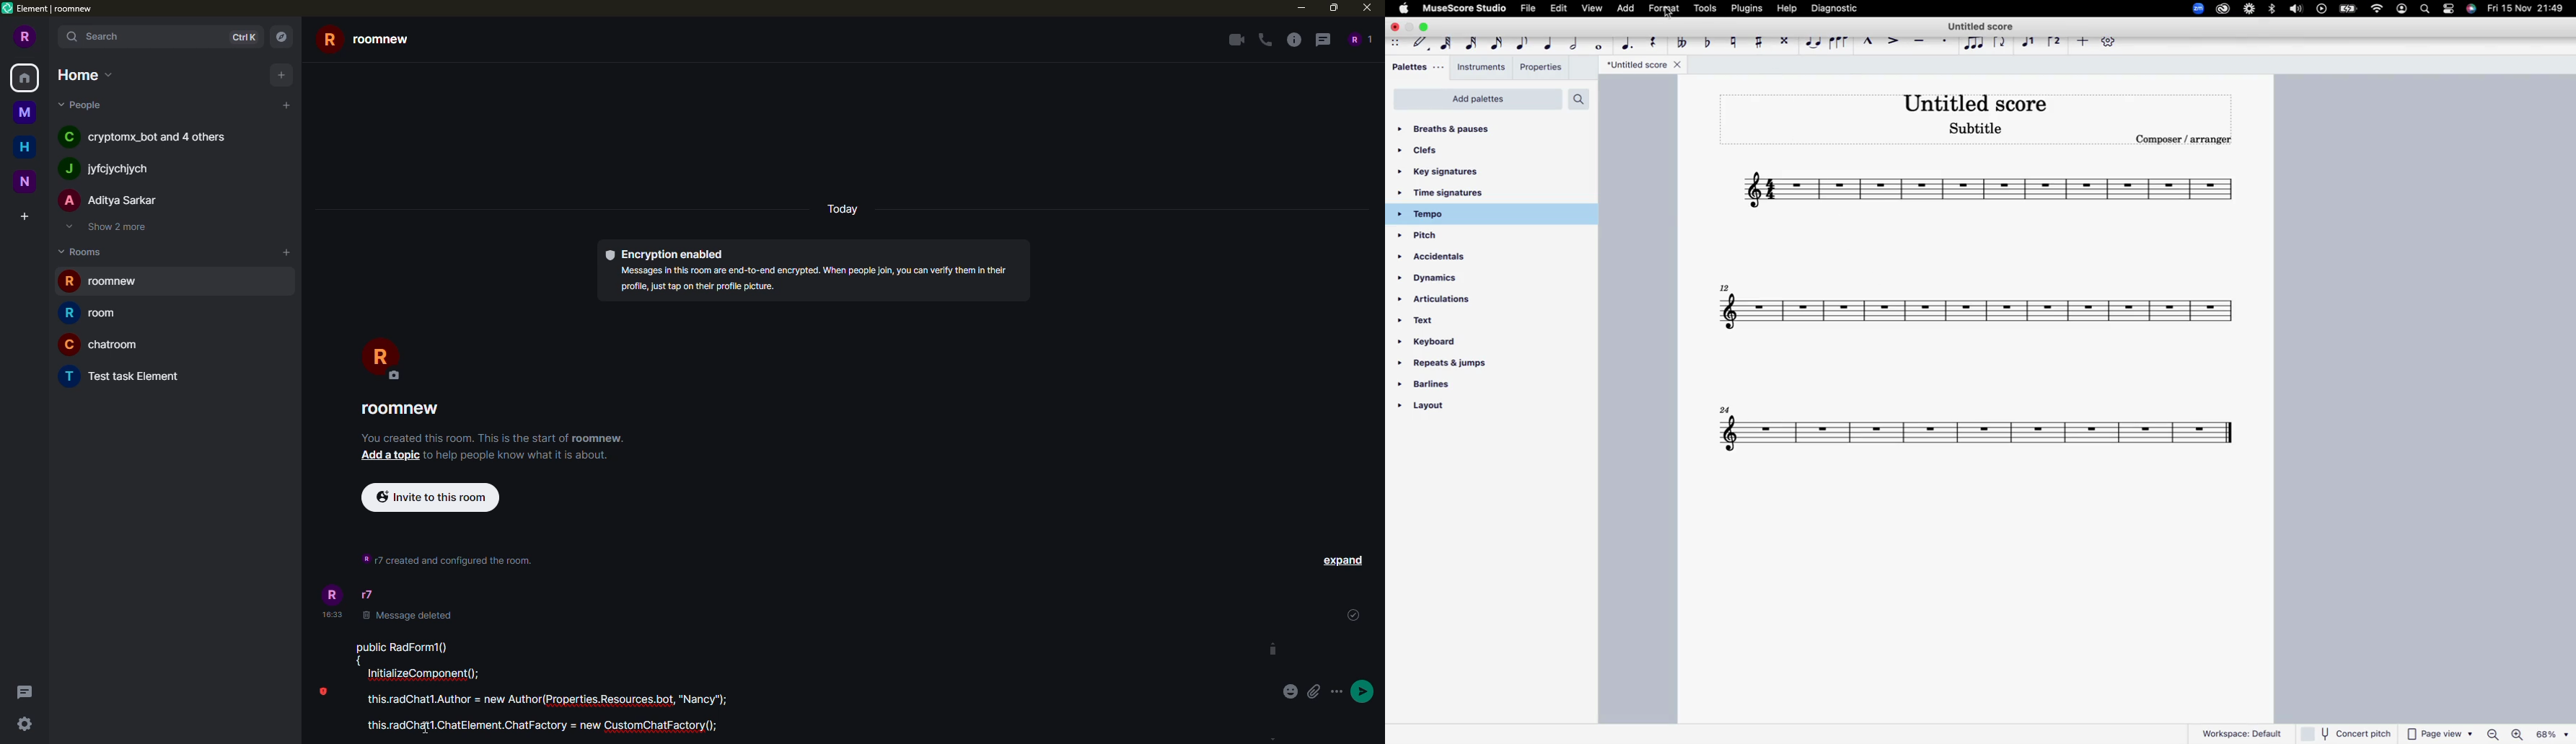 The width and height of the screenshot is (2576, 756). What do you see at coordinates (2451, 10) in the screenshot?
I see `settings` at bounding box center [2451, 10].